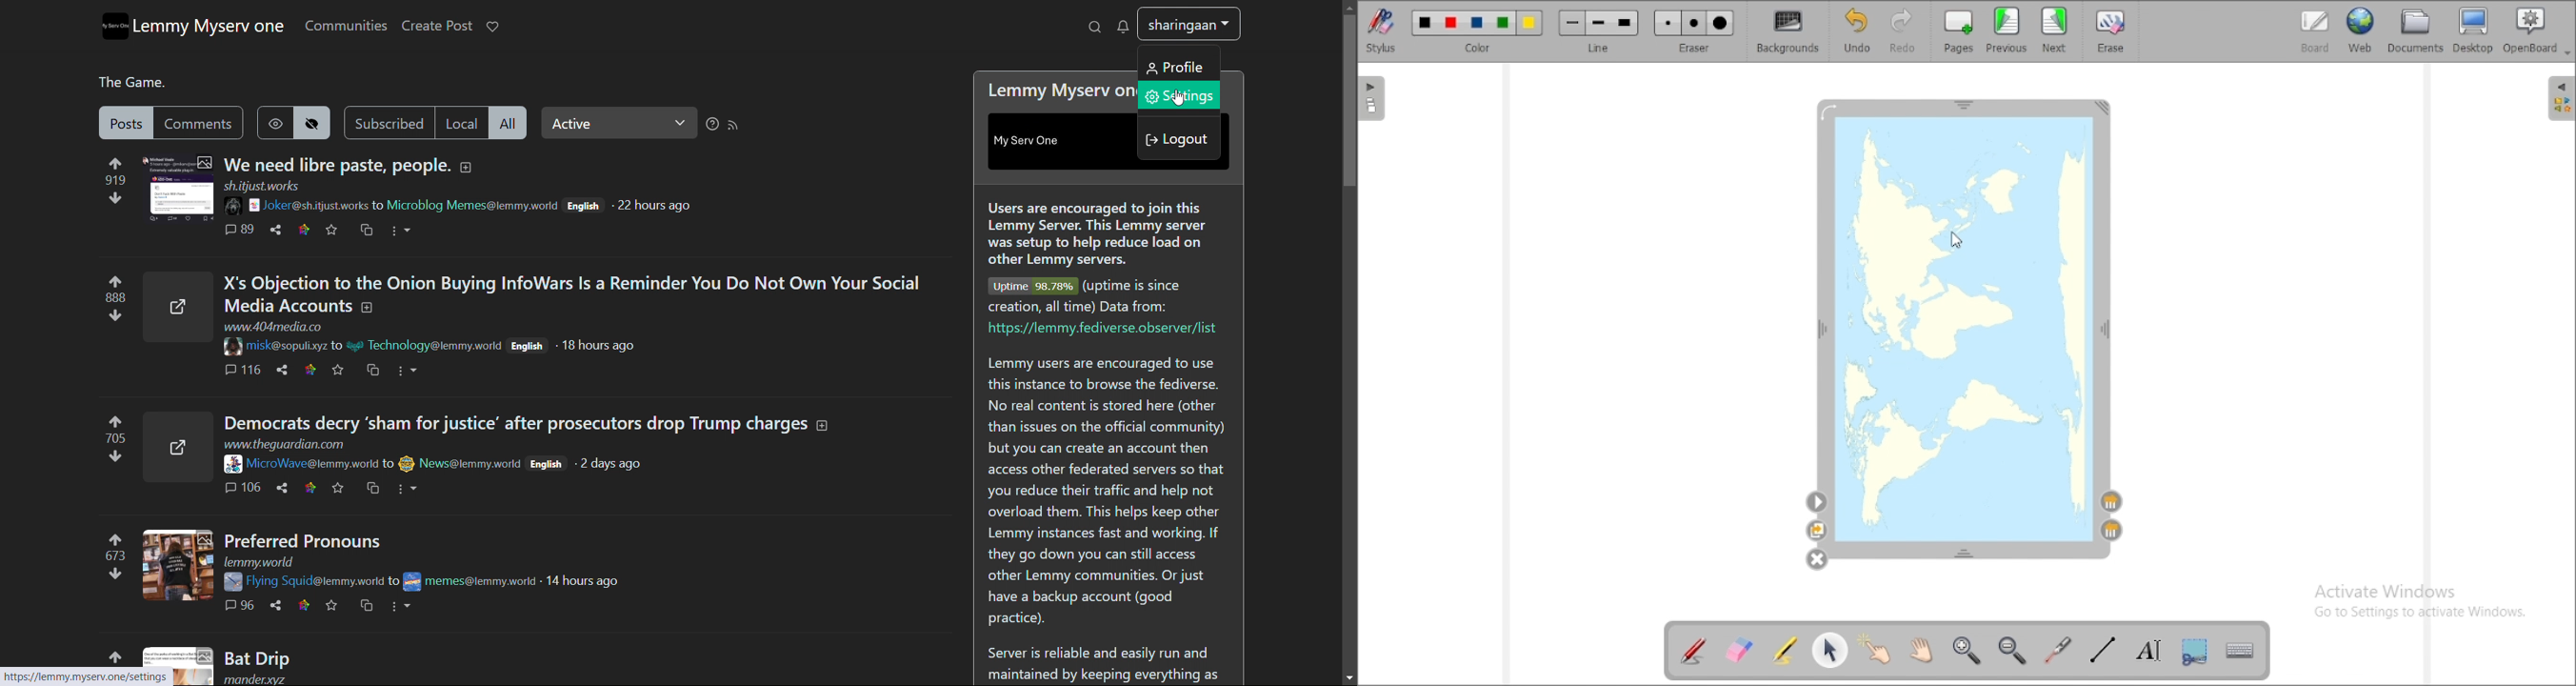  Describe the element at coordinates (1784, 650) in the screenshot. I see `highlight` at that location.